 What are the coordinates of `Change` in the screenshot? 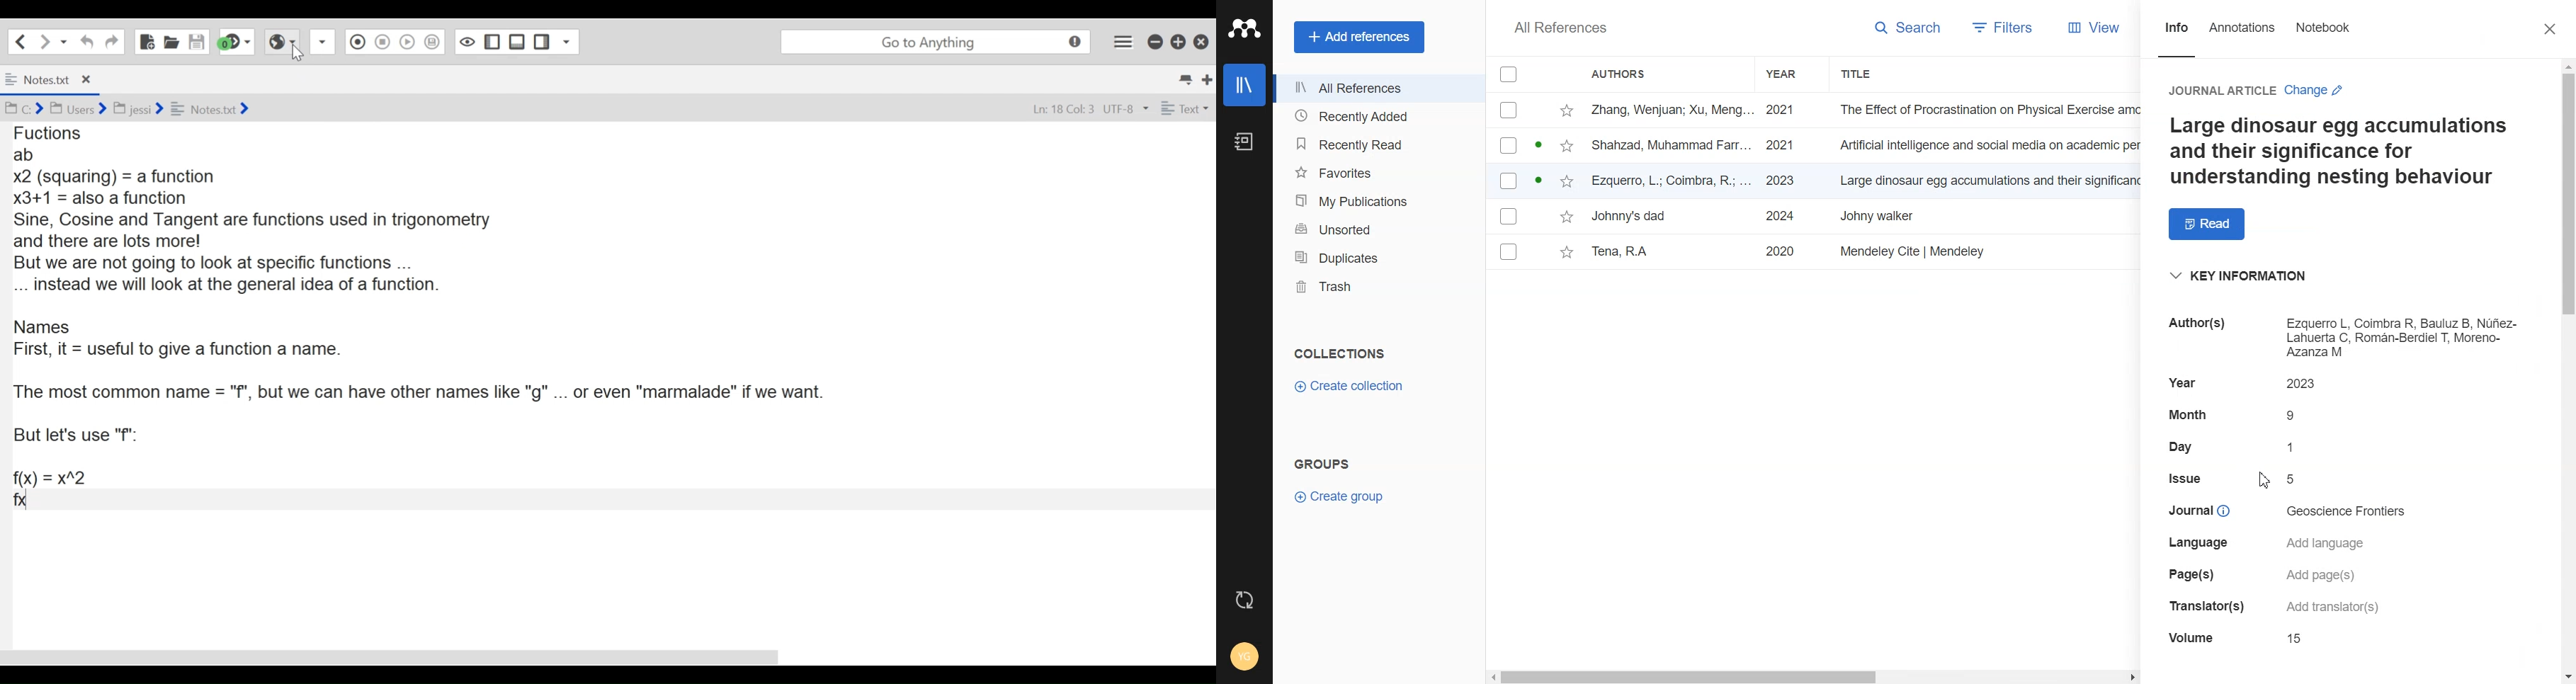 It's located at (2319, 89).